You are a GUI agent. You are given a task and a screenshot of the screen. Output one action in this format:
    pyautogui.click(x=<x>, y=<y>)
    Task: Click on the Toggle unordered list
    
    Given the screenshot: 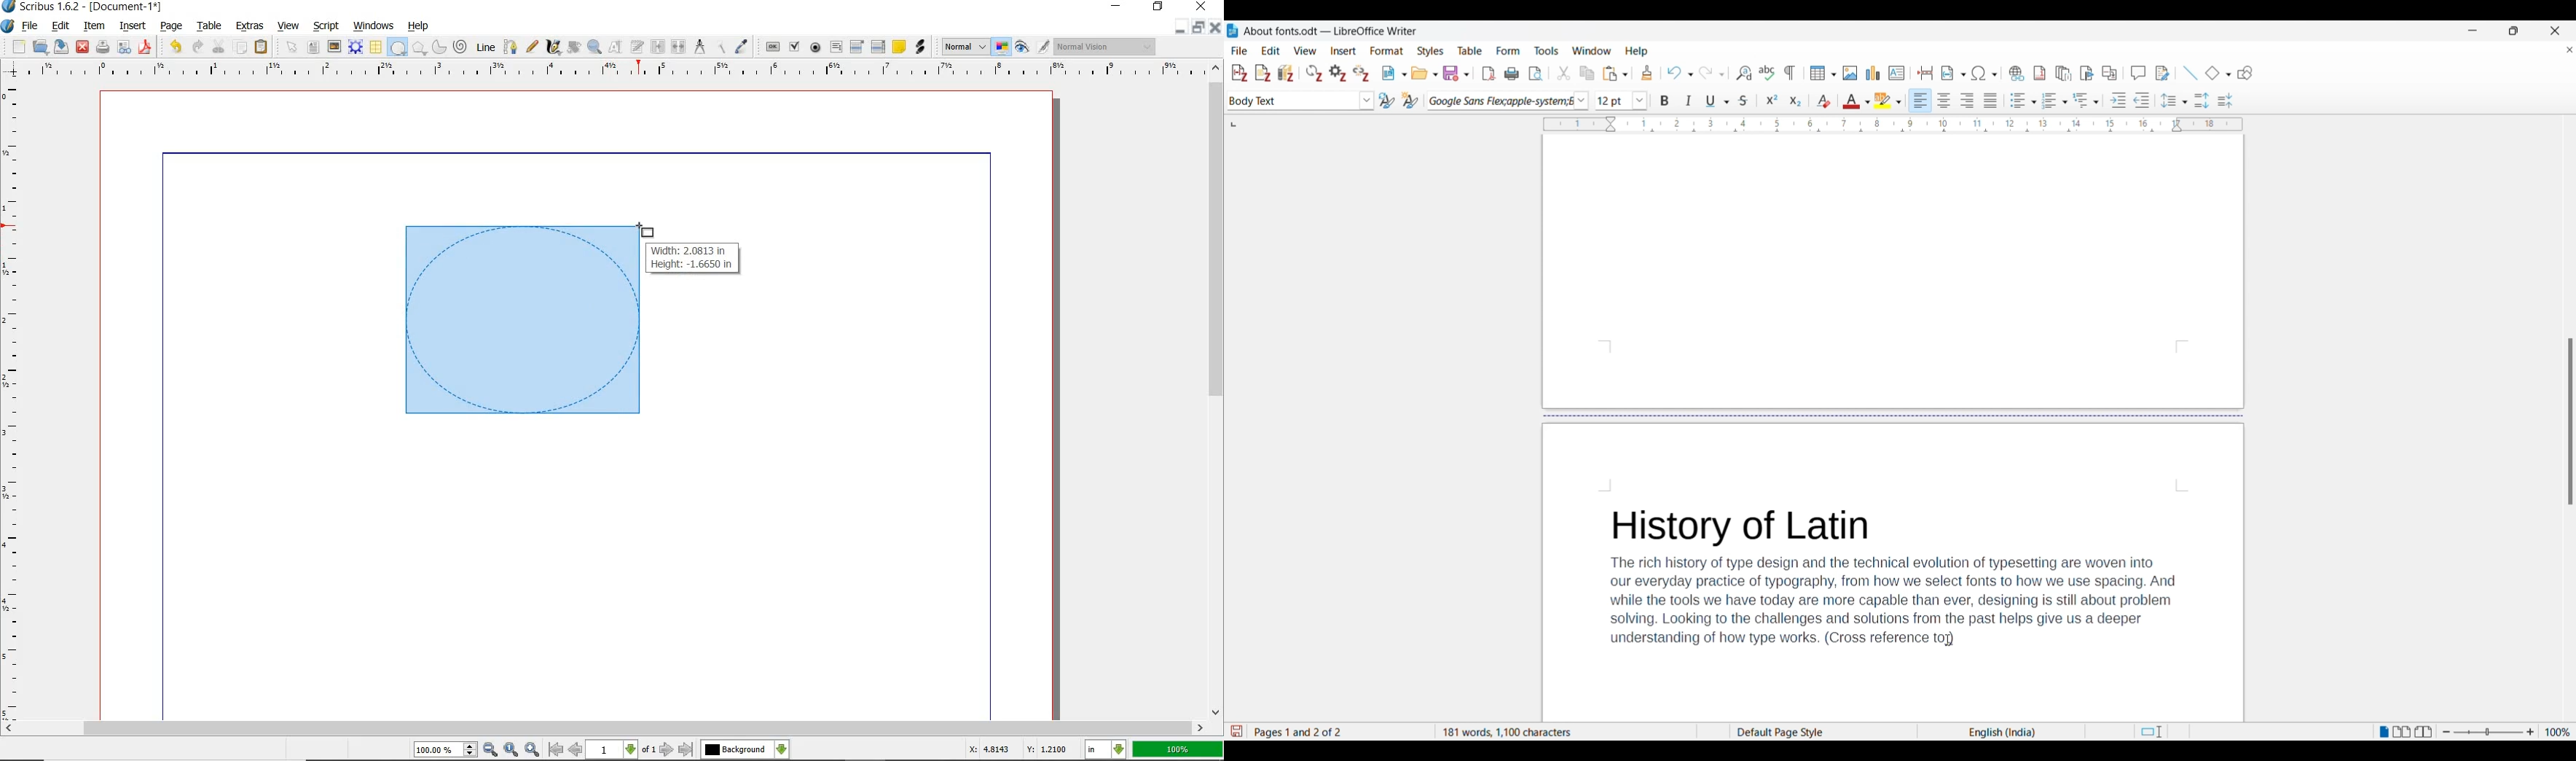 What is the action you would take?
    pyautogui.click(x=2023, y=100)
    